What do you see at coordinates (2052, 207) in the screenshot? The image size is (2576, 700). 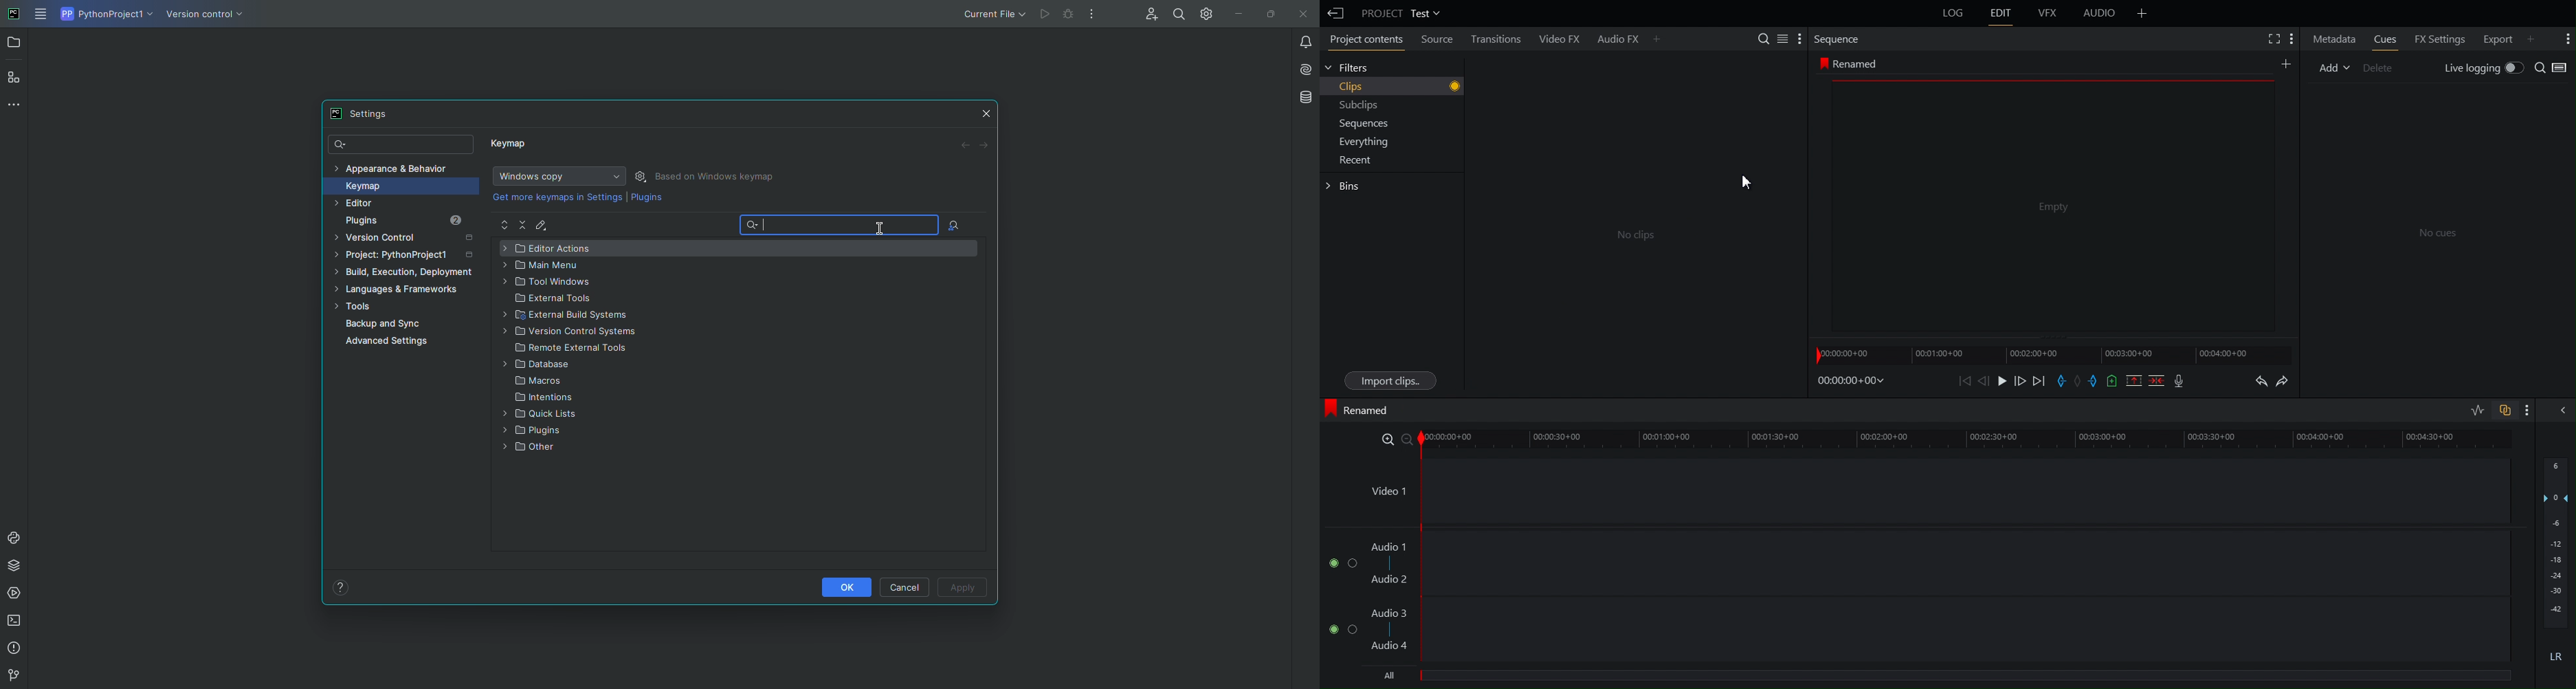 I see `Empty` at bounding box center [2052, 207].